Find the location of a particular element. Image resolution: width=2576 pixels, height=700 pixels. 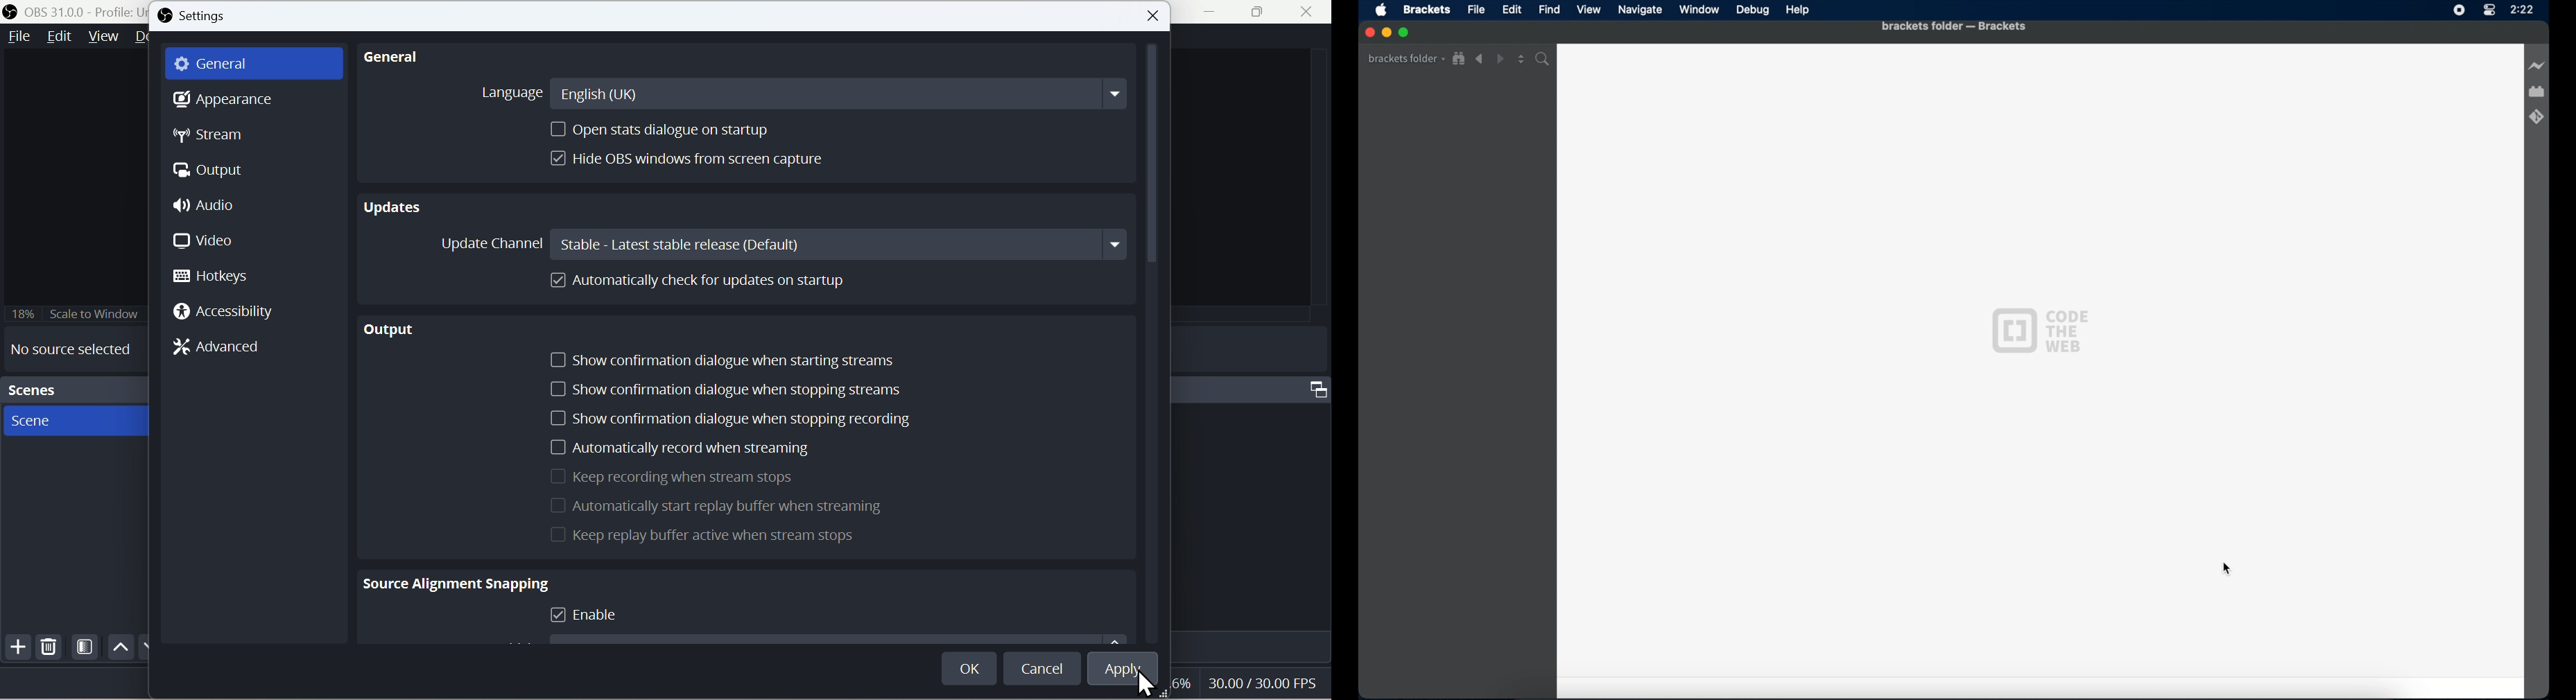

30.00 FPS is located at coordinates (1268, 683).